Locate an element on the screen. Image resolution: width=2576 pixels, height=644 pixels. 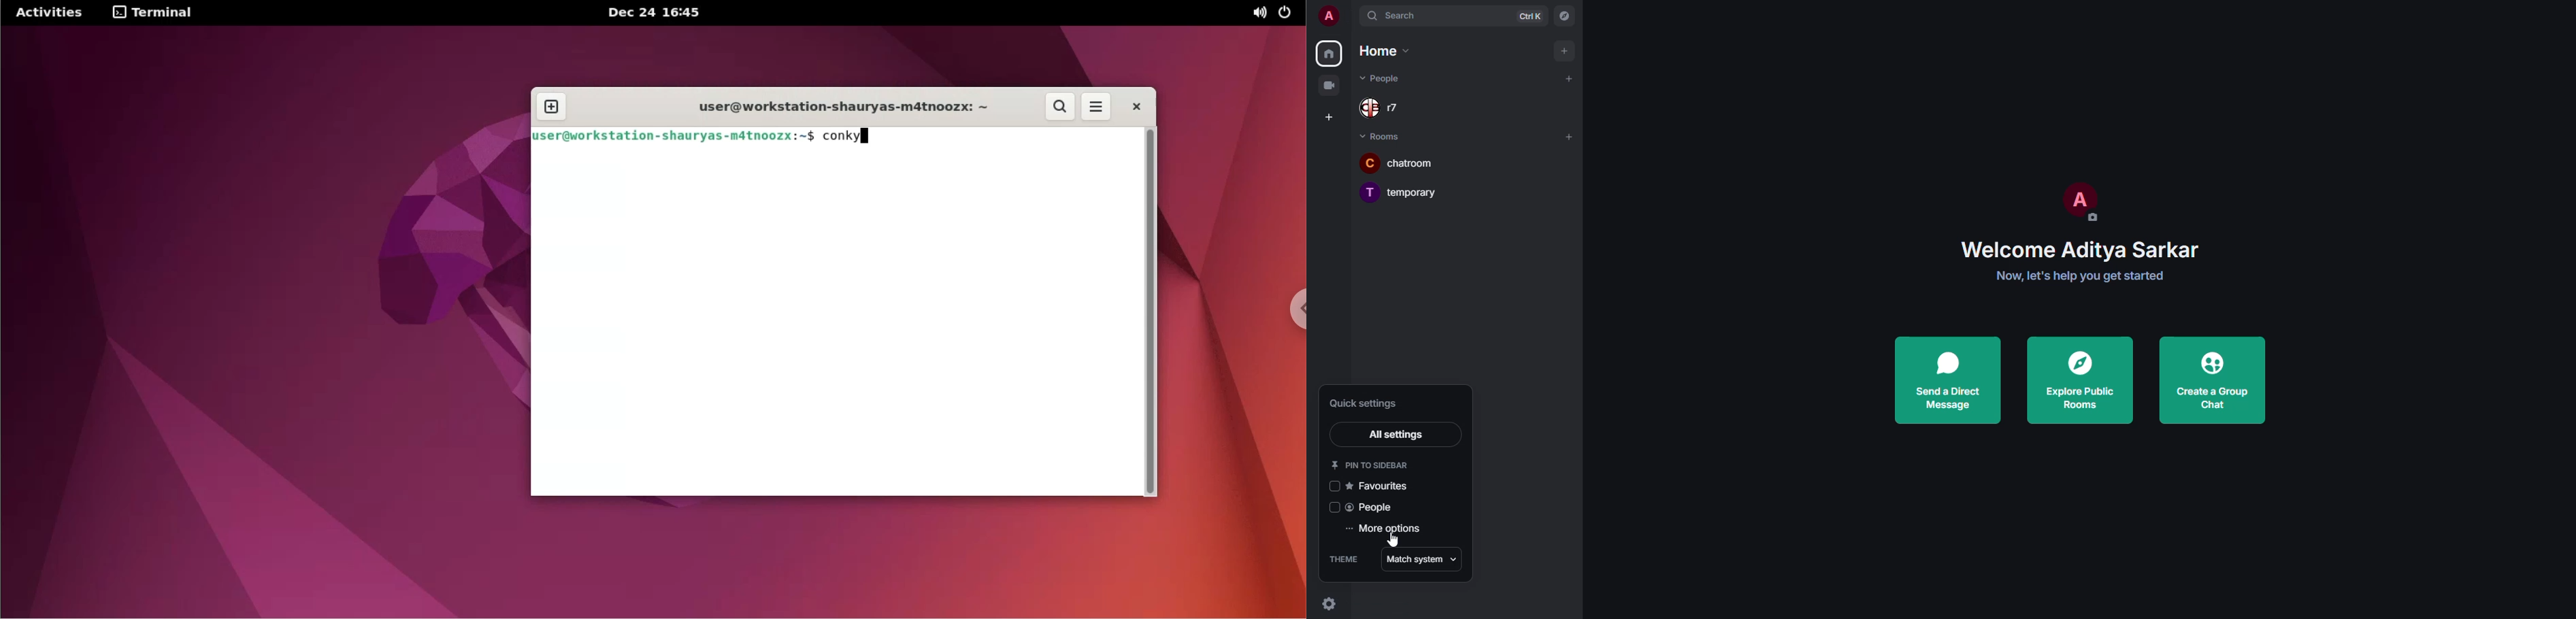
cursor is located at coordinates (1391, 541).